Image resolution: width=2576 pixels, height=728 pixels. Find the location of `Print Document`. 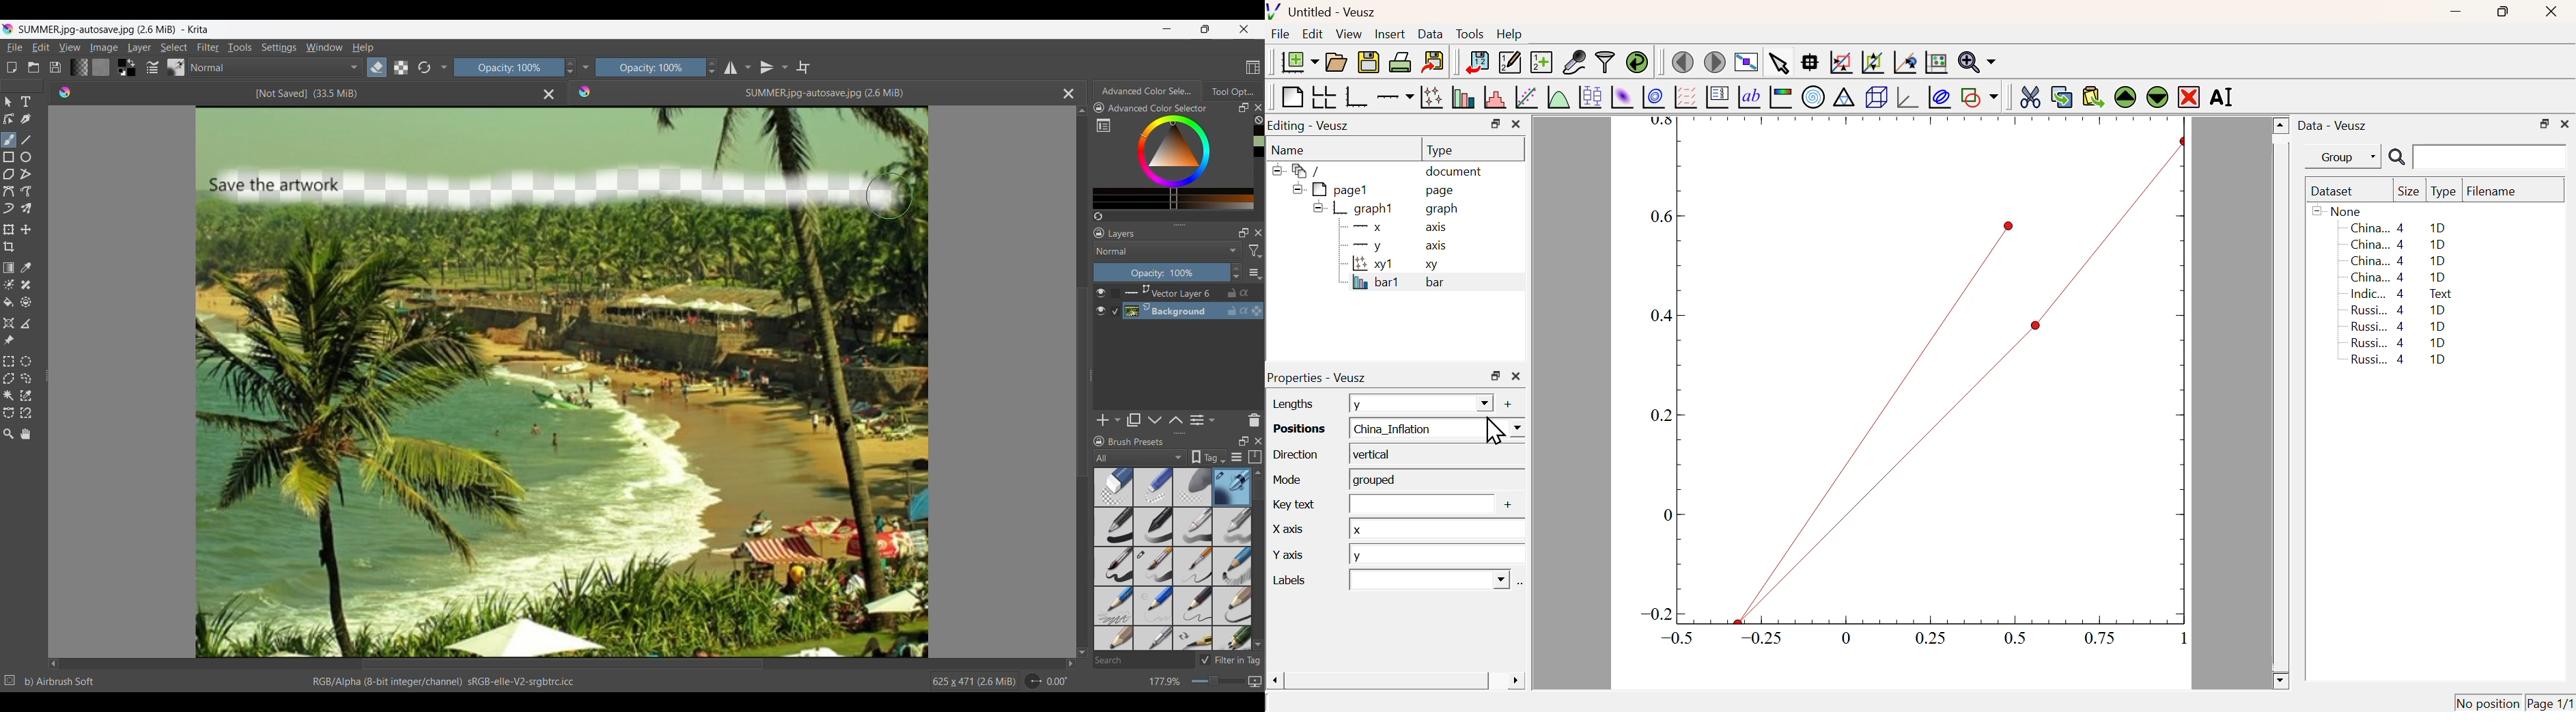

Print Document is located at coordinates (1399, 61).